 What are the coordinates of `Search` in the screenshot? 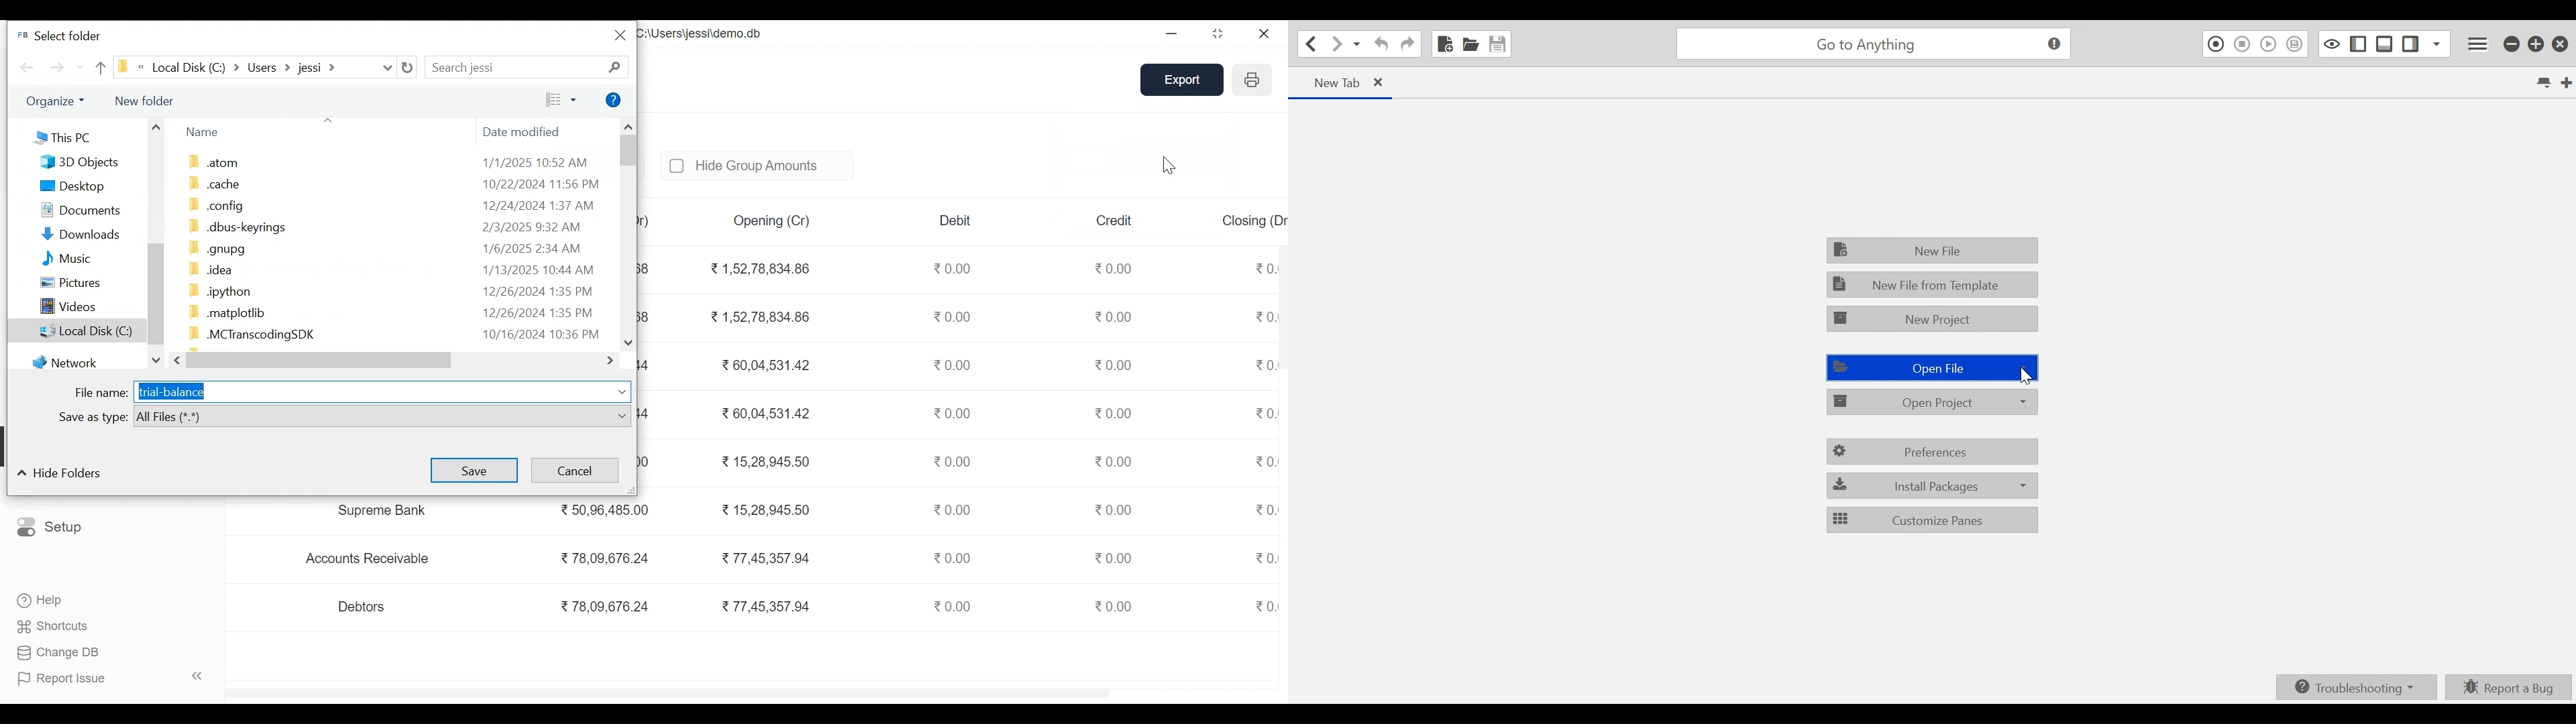 It's located at (614, 67).